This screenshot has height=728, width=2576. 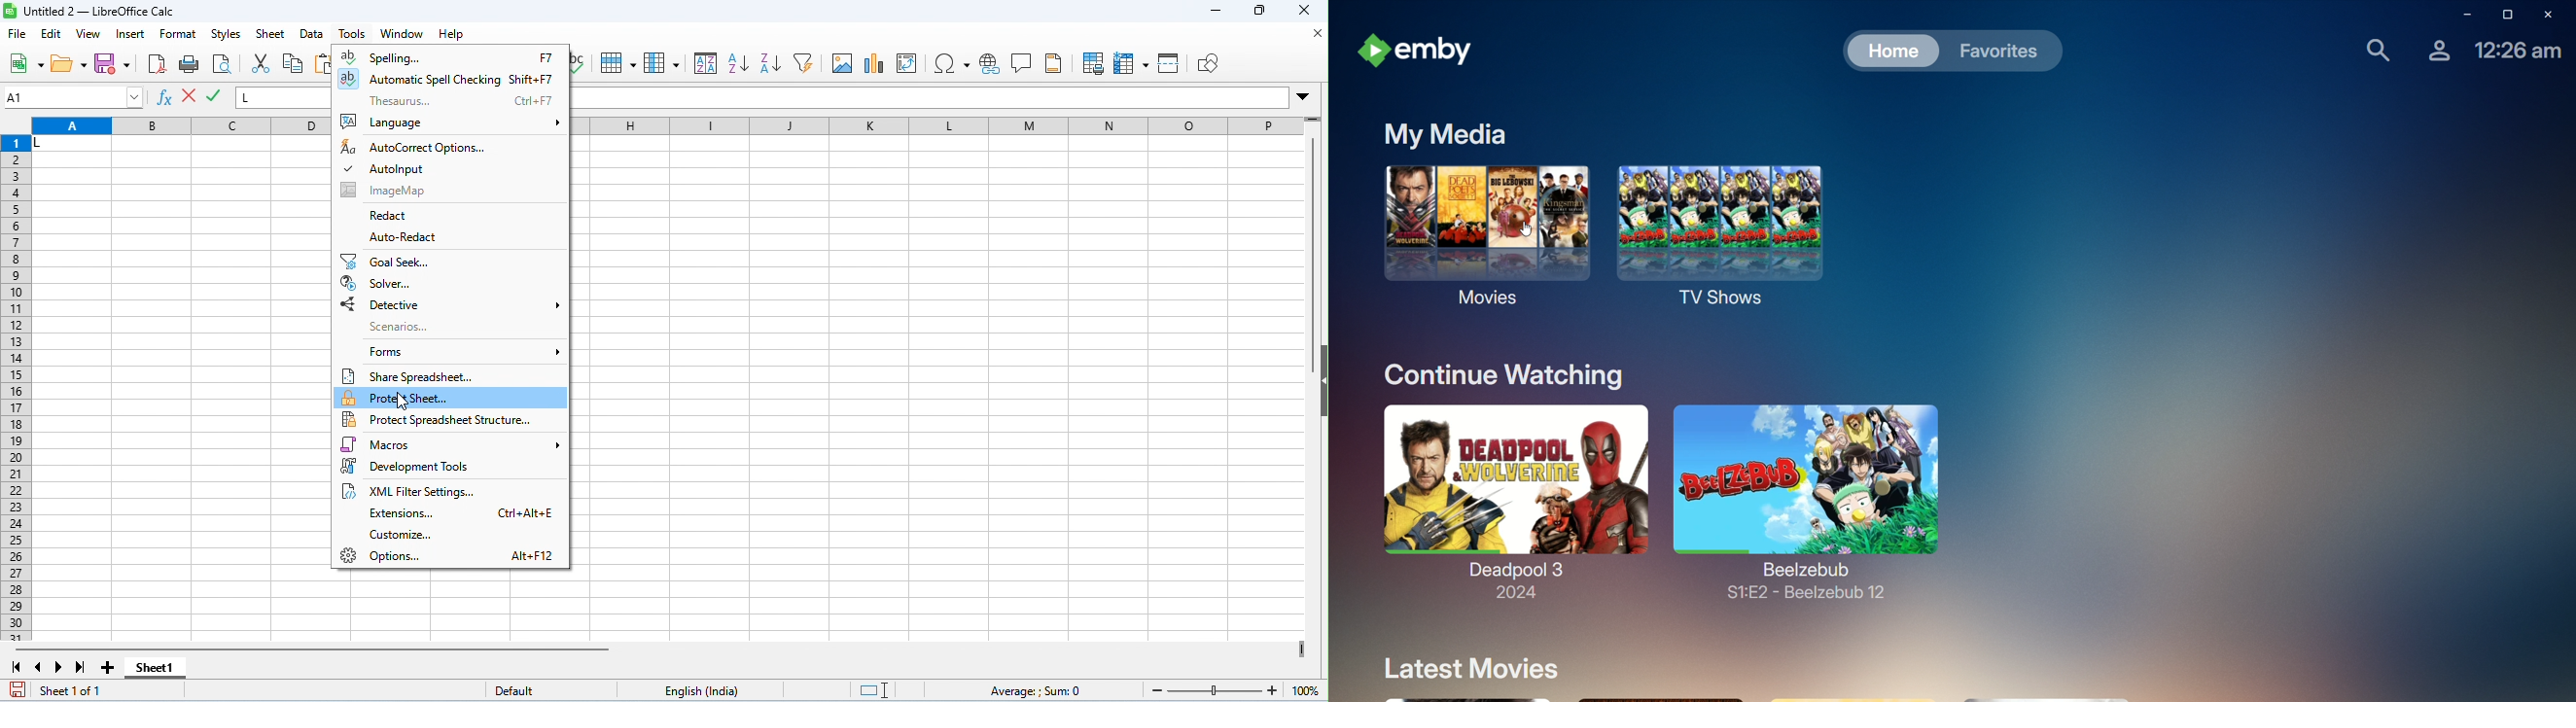 I want to click on horizontal scroll bar, so click(x=317, y=649).